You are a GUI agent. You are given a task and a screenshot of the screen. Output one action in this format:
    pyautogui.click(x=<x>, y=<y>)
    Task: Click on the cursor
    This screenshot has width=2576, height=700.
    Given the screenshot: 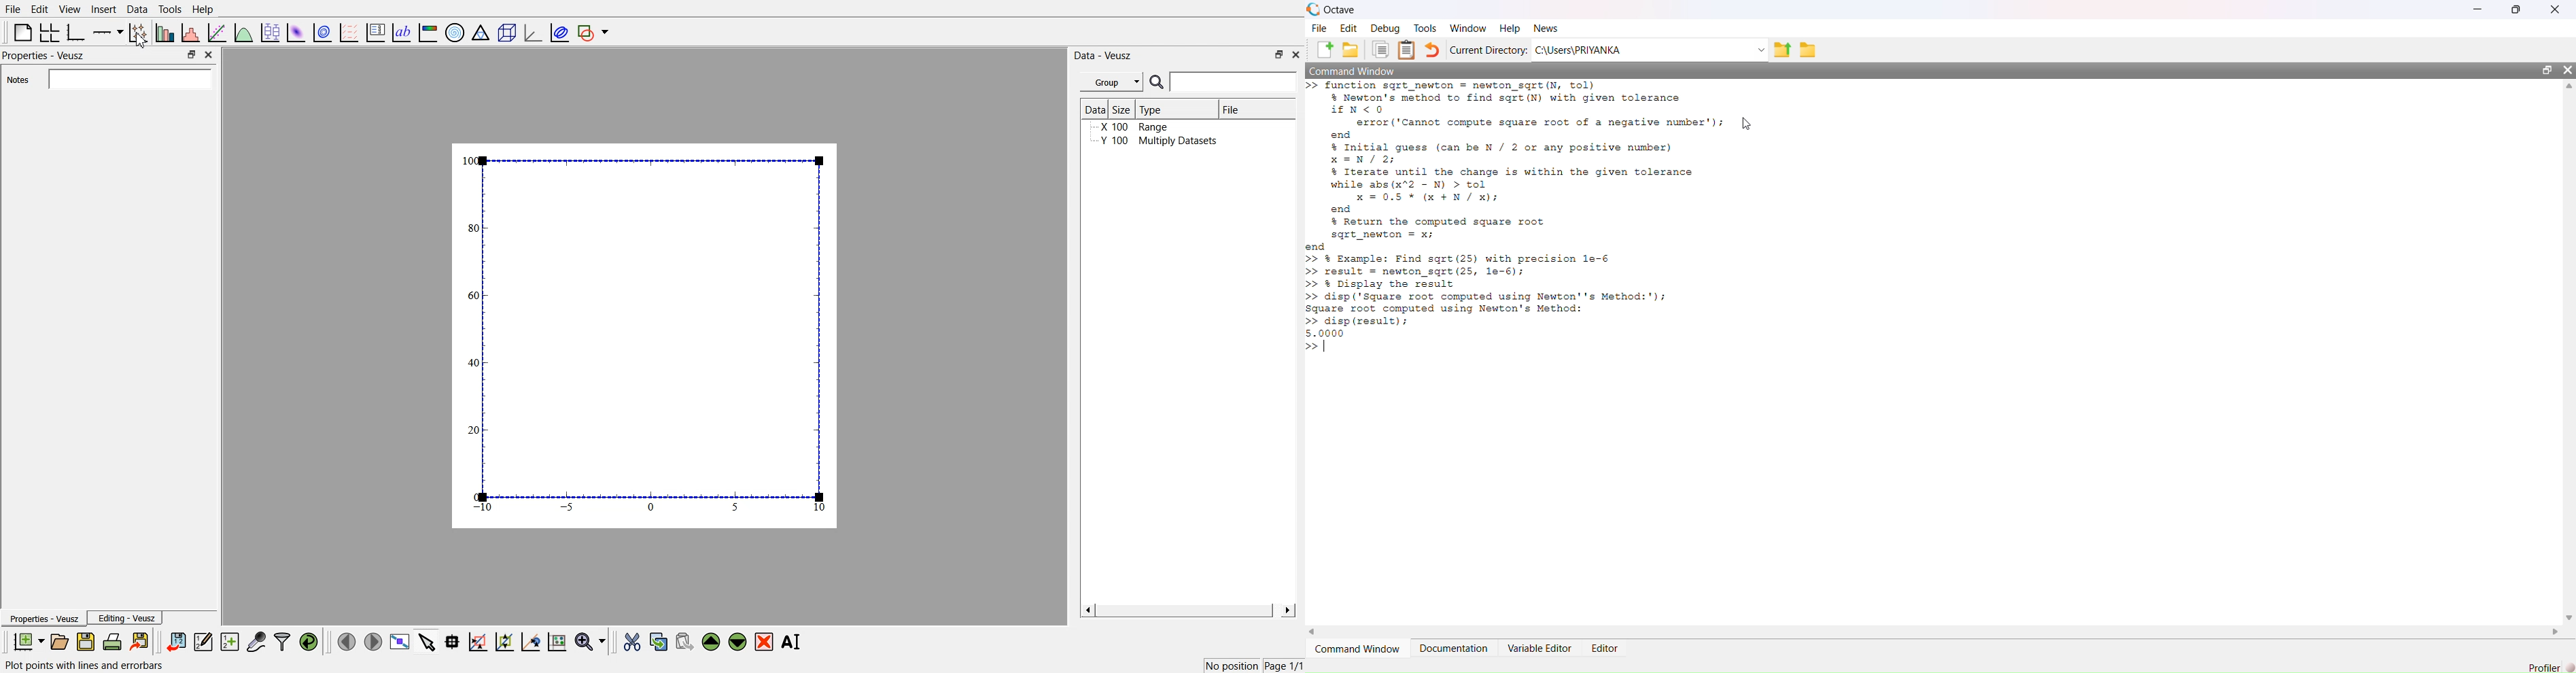 What is the action you would take?
    pyautogui.click(x=141, y=44)
    